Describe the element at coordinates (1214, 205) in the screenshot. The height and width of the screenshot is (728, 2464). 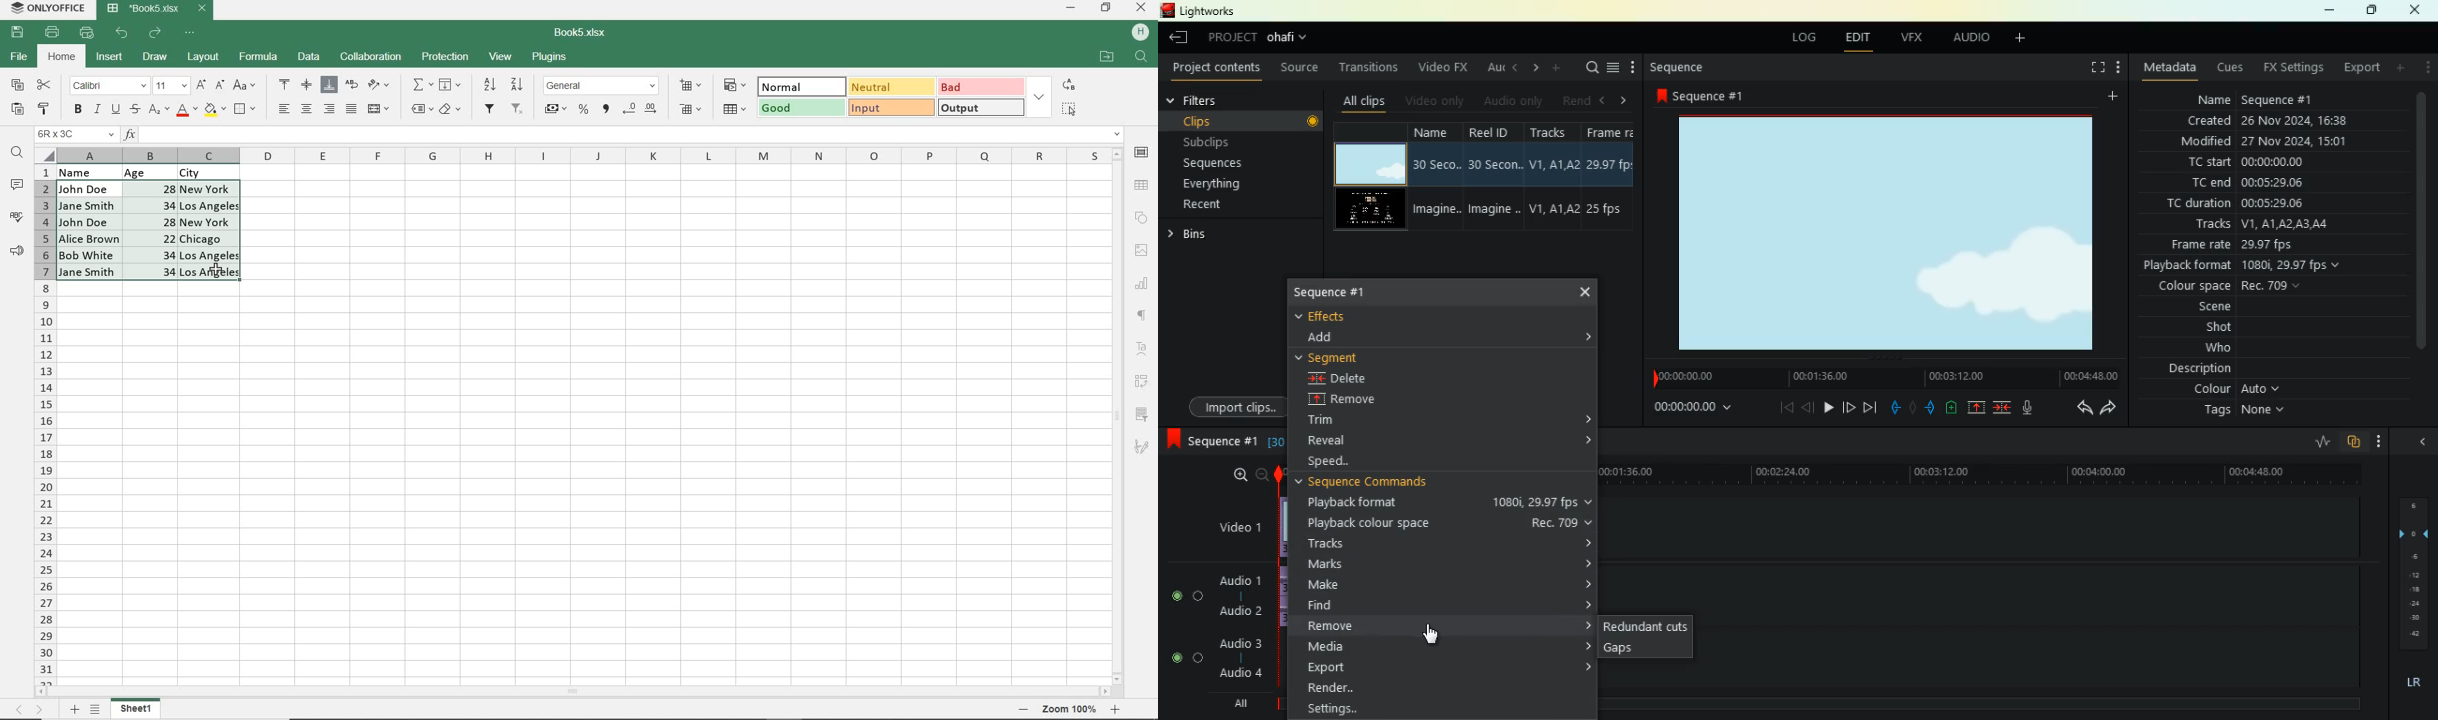
I see `recent` at that location.